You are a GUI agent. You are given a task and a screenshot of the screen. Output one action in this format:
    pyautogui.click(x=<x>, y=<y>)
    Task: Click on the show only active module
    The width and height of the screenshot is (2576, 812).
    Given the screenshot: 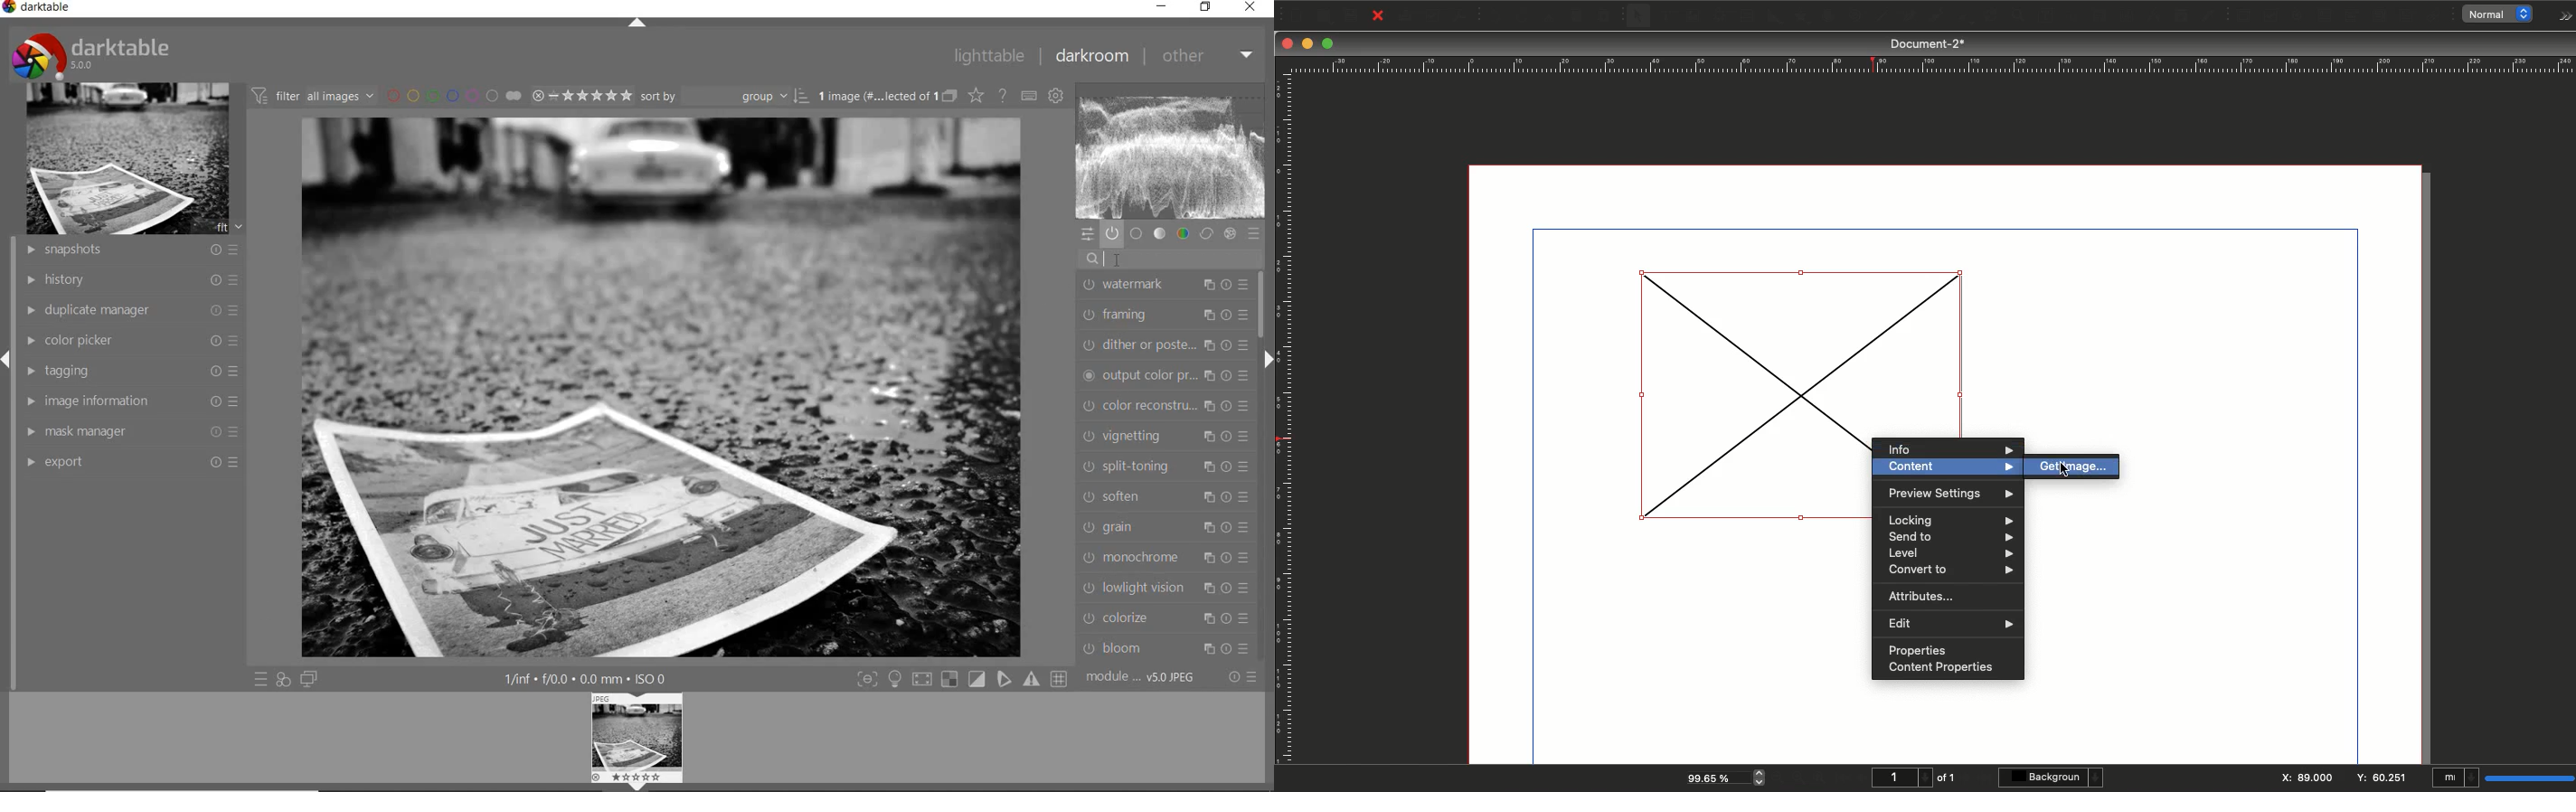 What is the action you would take?
    pyautogui.click(x=1113, y=234)
    